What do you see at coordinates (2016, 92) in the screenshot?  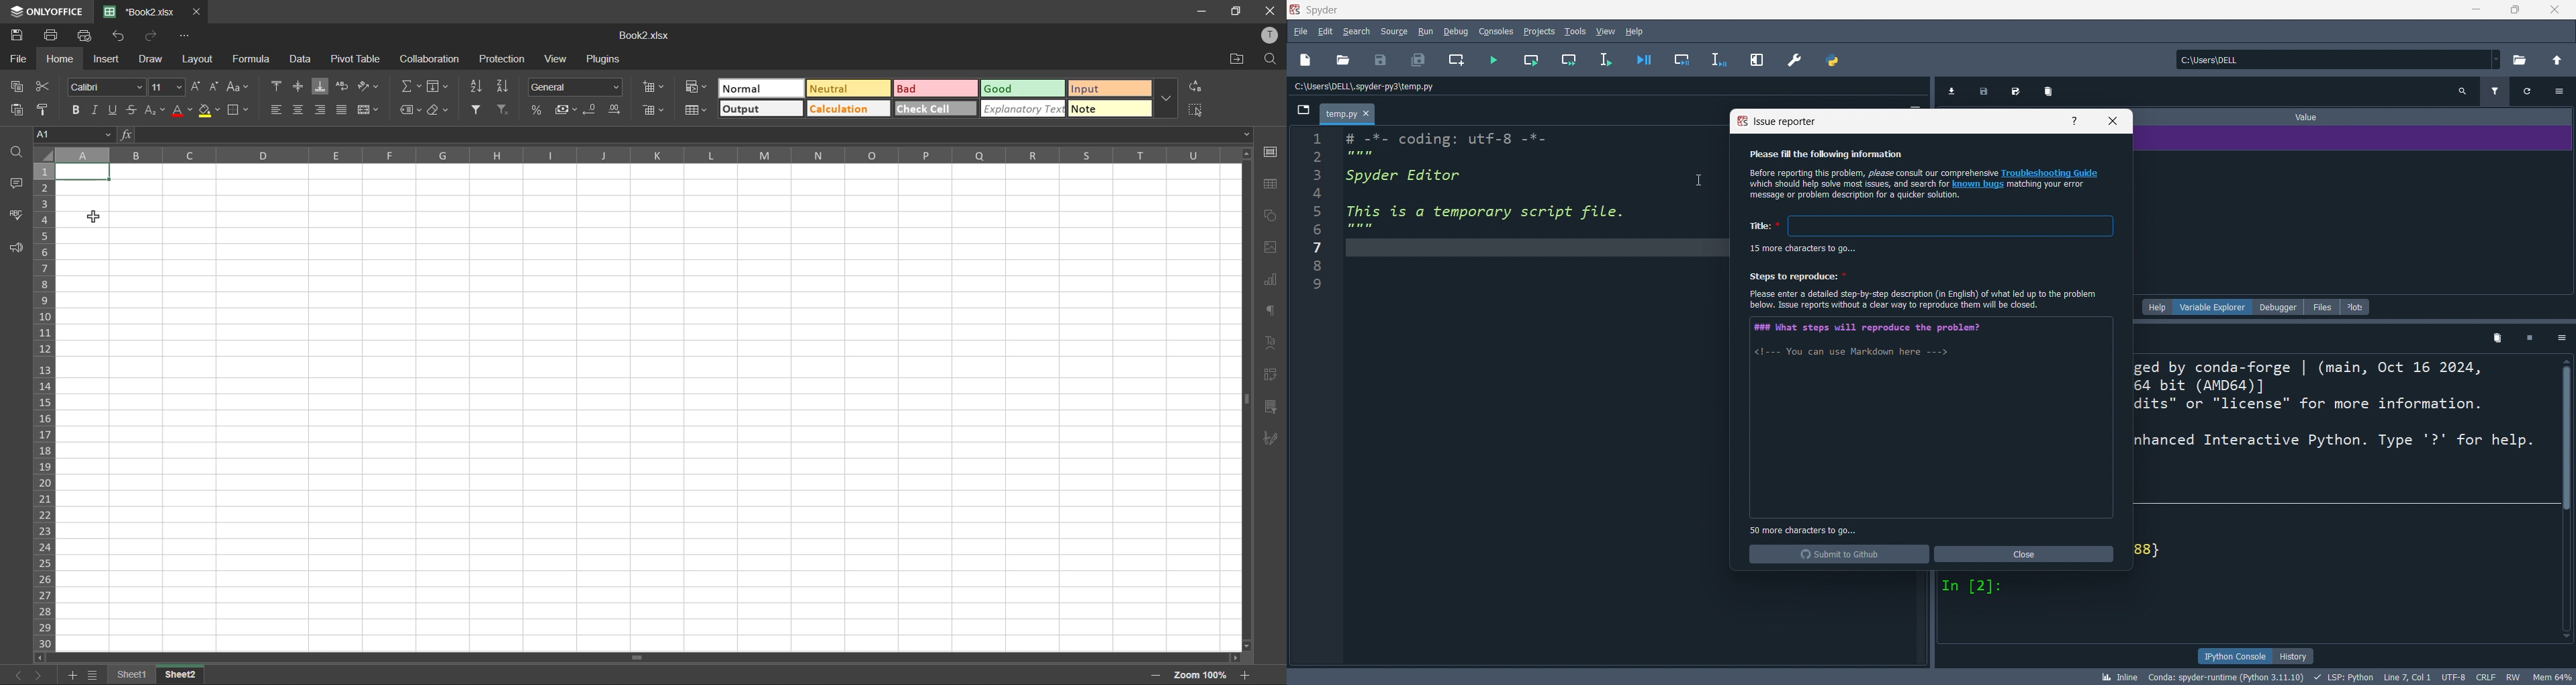 I see `Edit Export` at bounding box center [2016, 92].